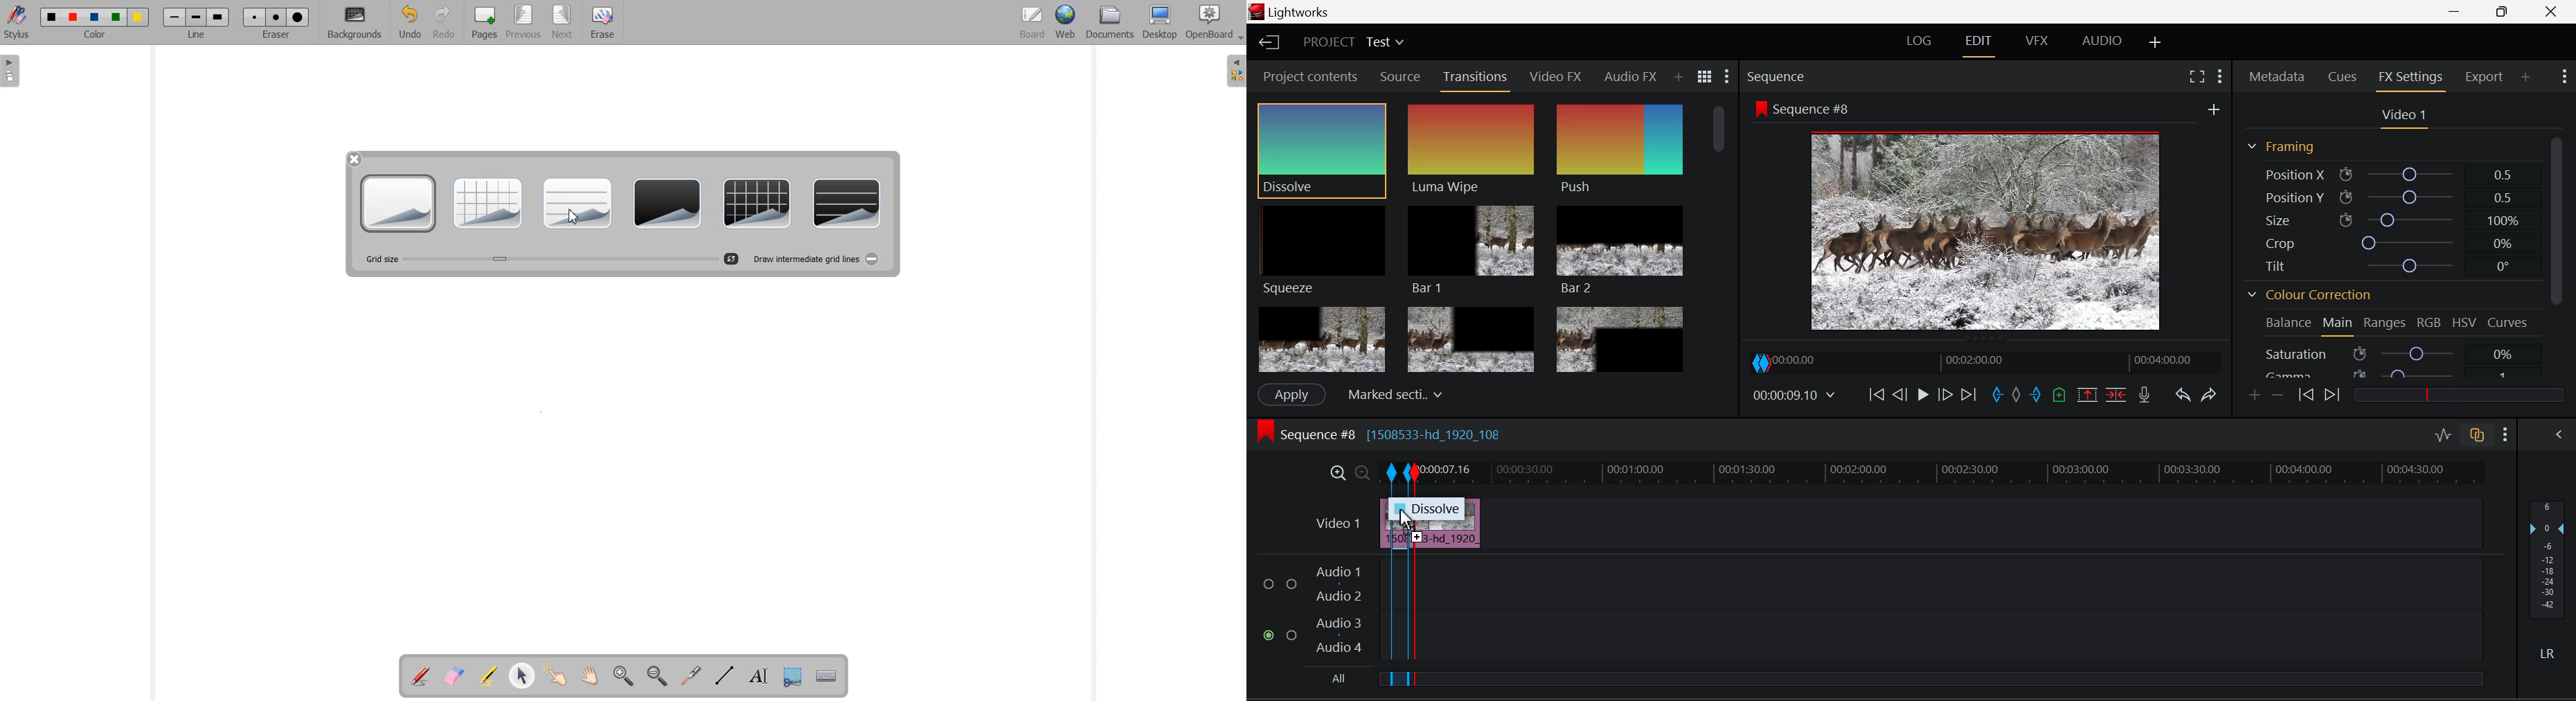 The image size is (2576, 728). What do you see at coordinates (1899, 396) in the screenshot?
I see `Go Back` at bounding box center [1899, 396].